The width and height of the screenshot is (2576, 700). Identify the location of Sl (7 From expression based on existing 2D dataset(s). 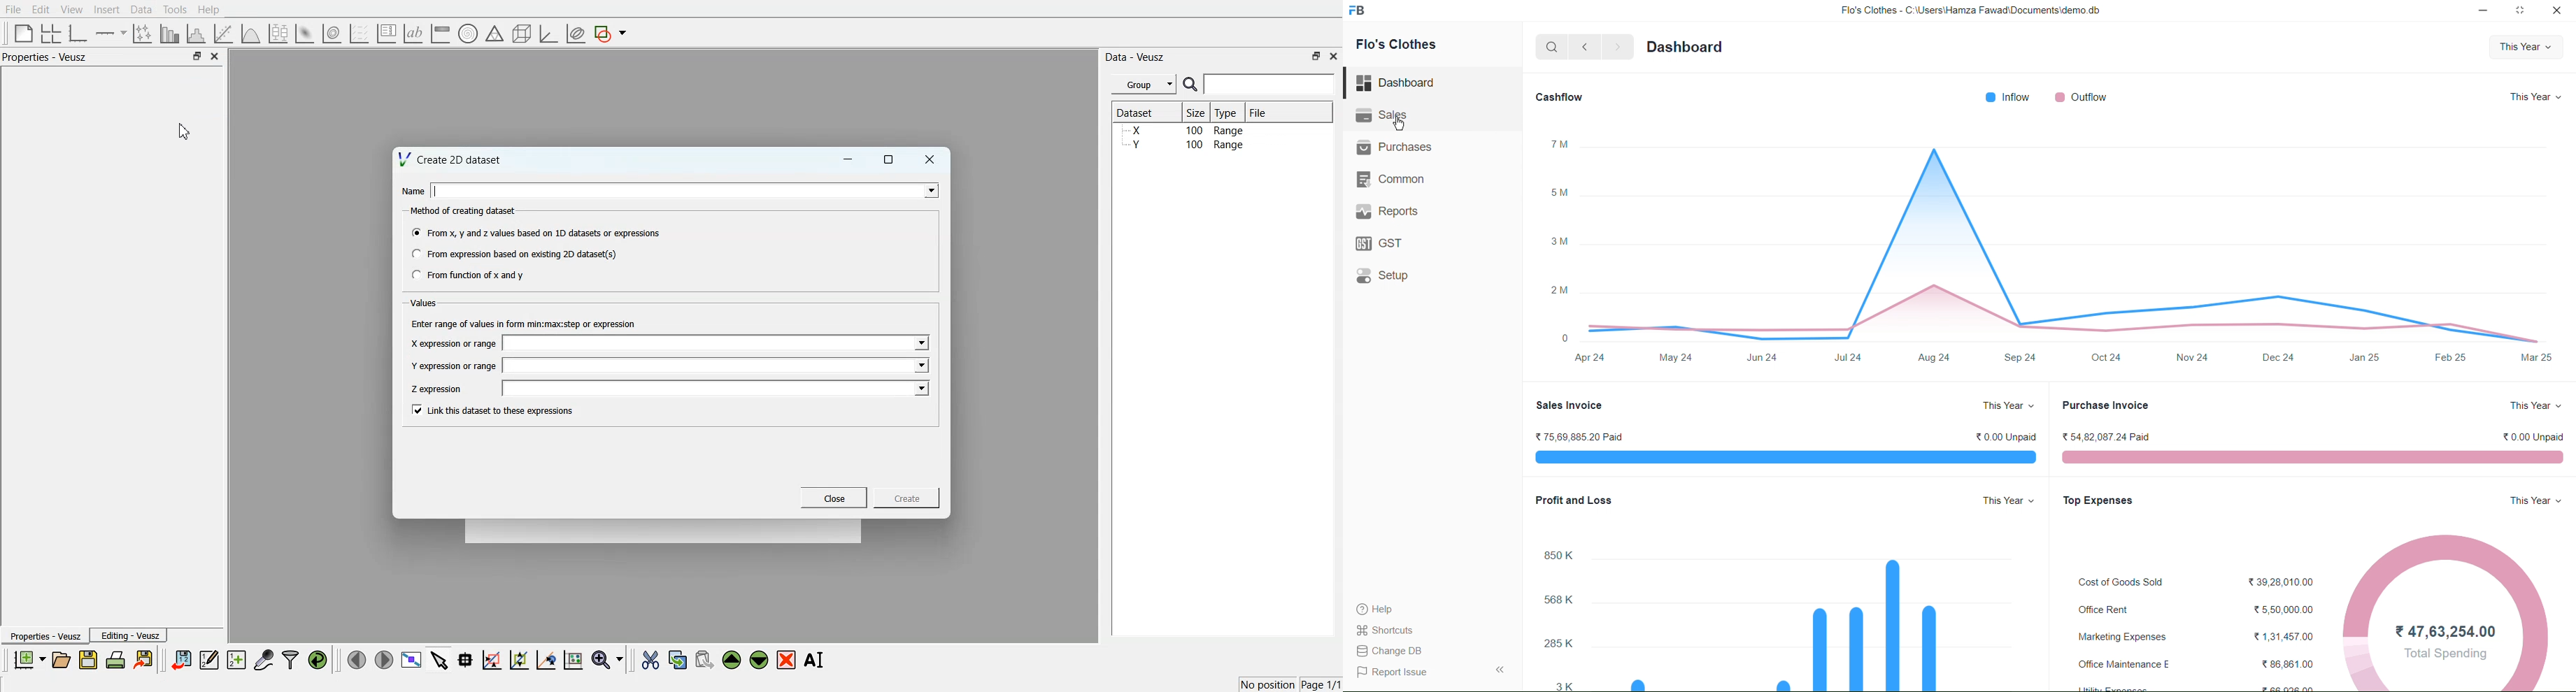
(513, 254).